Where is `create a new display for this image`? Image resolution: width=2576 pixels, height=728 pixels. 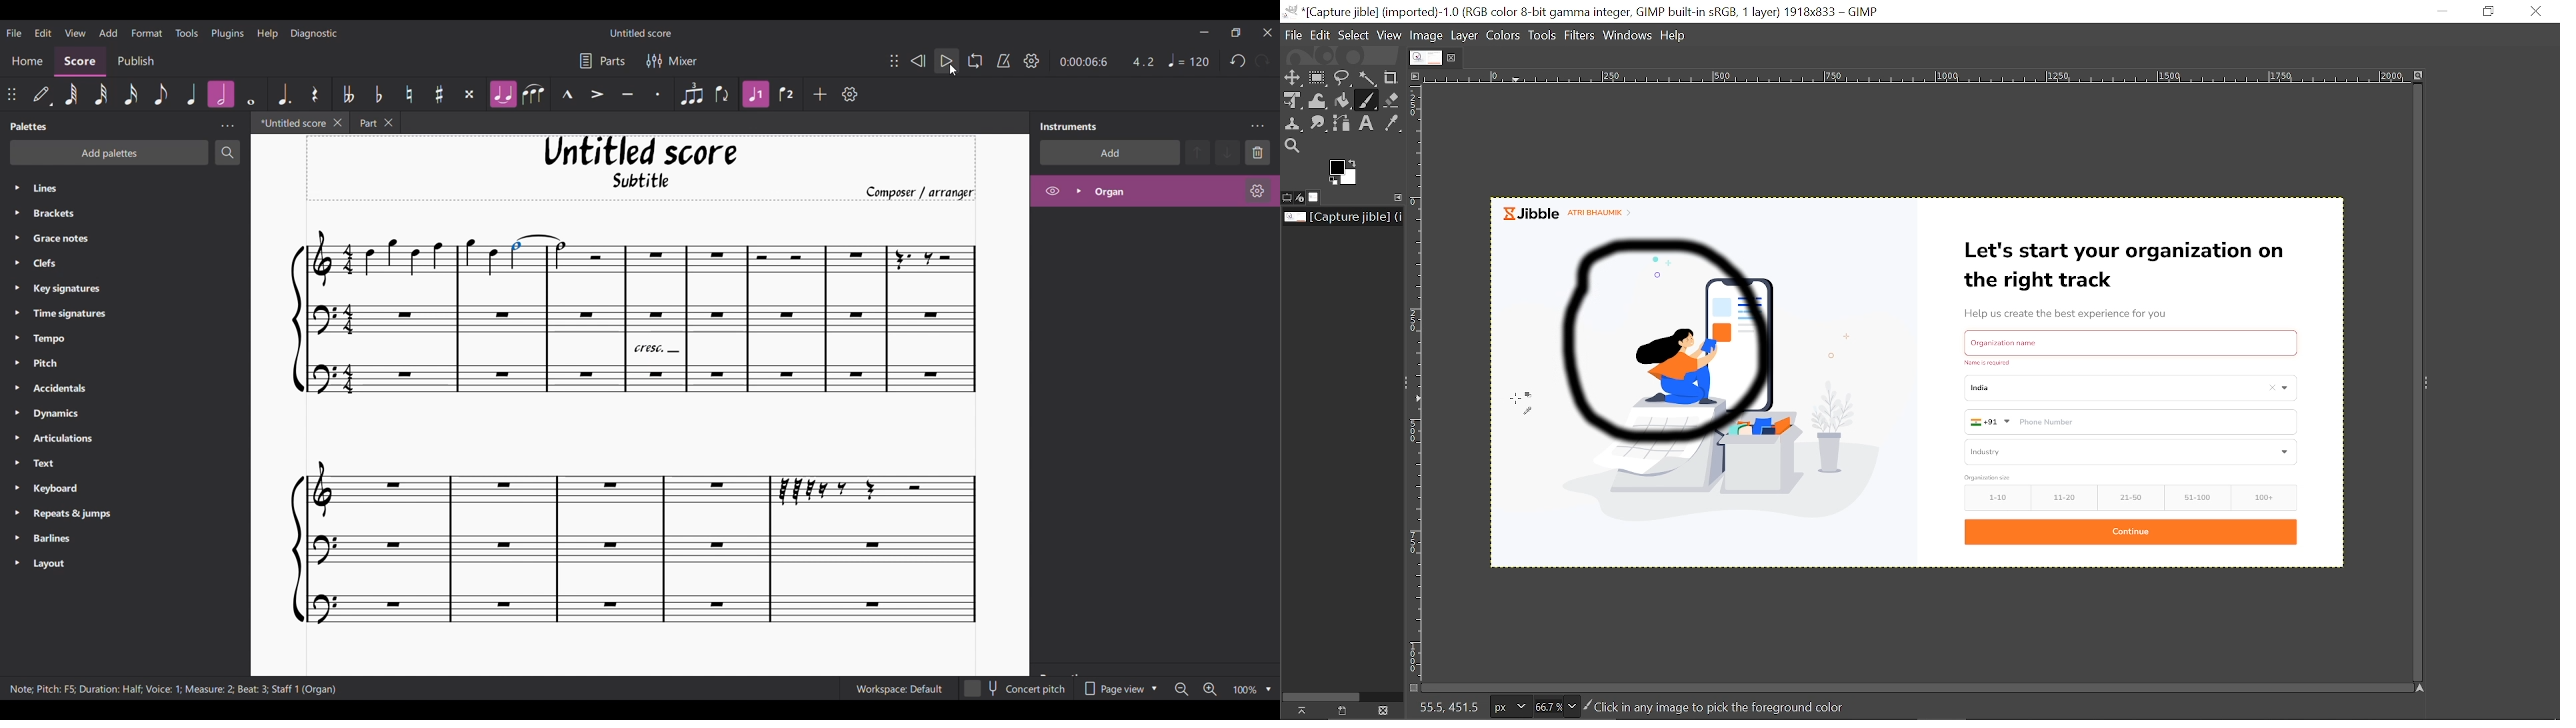
create a new display for this image is located at coordinates (1339, 710).